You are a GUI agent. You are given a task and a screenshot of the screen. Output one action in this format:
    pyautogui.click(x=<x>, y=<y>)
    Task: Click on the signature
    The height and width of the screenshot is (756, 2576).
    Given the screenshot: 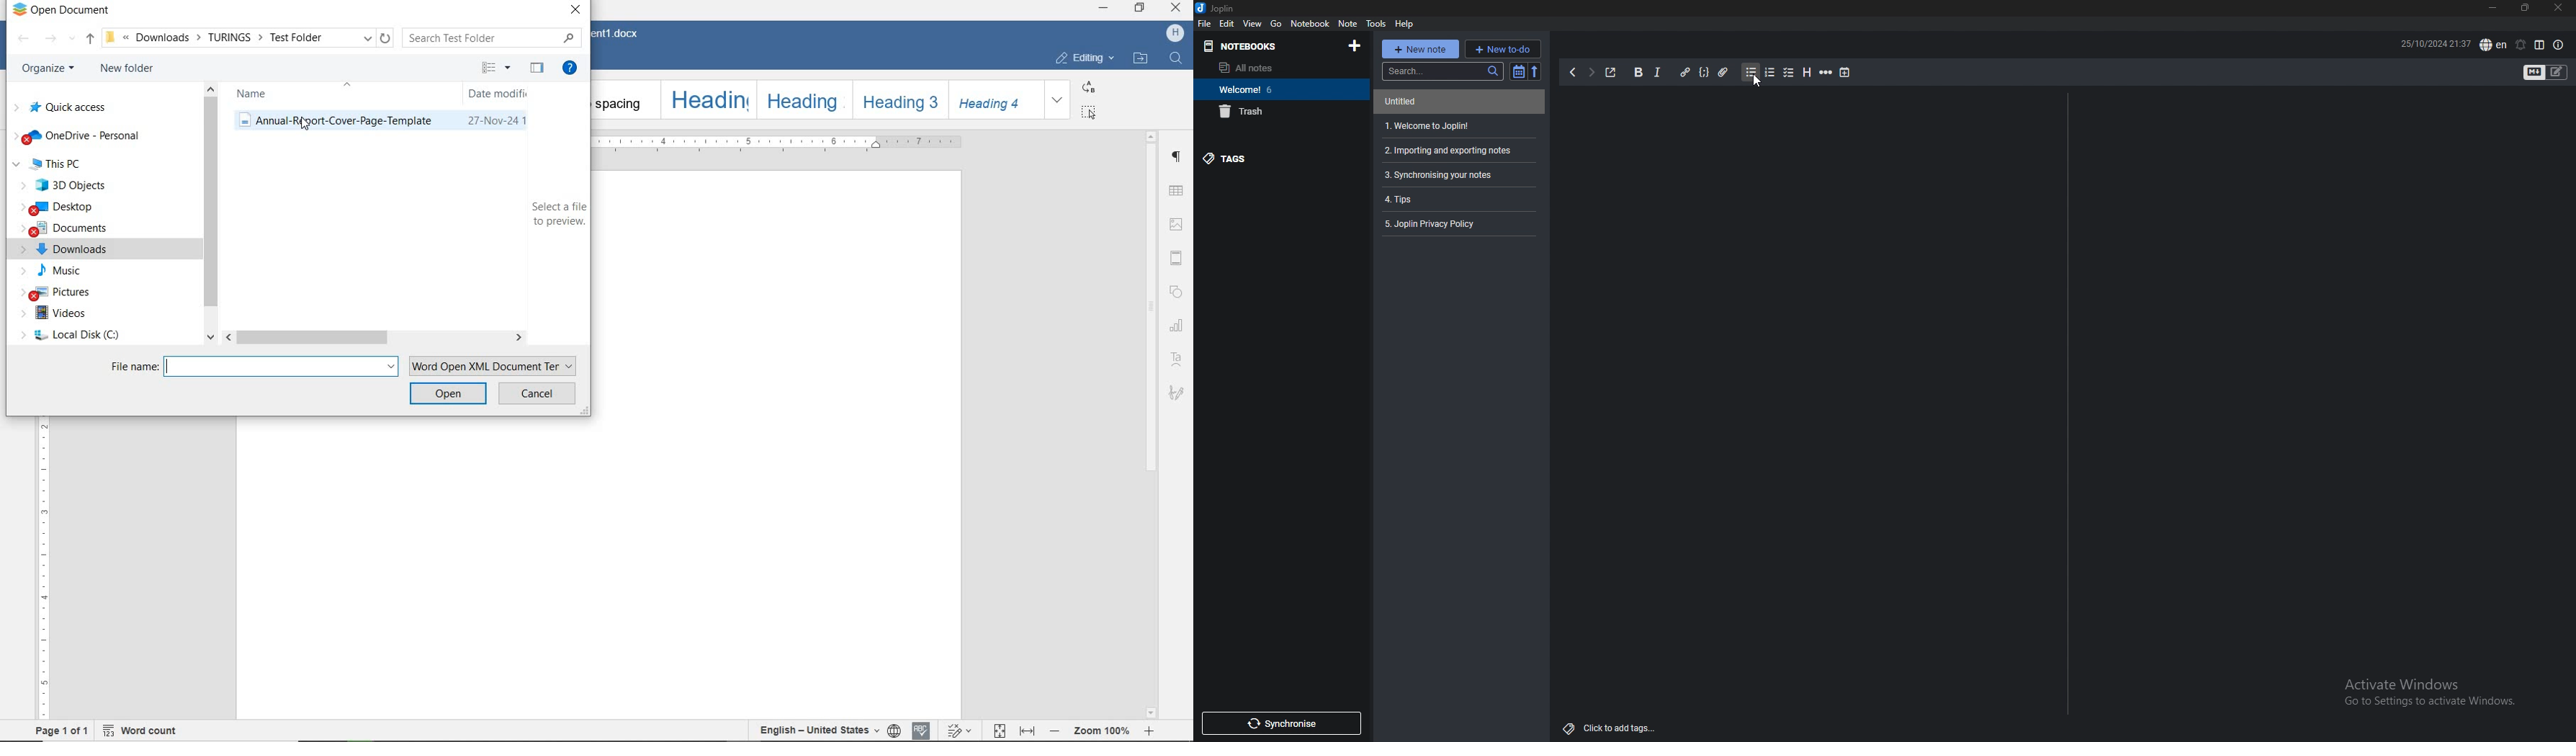 What is the action you would take?
    pyautogui.click(x=1174, y=392)
    